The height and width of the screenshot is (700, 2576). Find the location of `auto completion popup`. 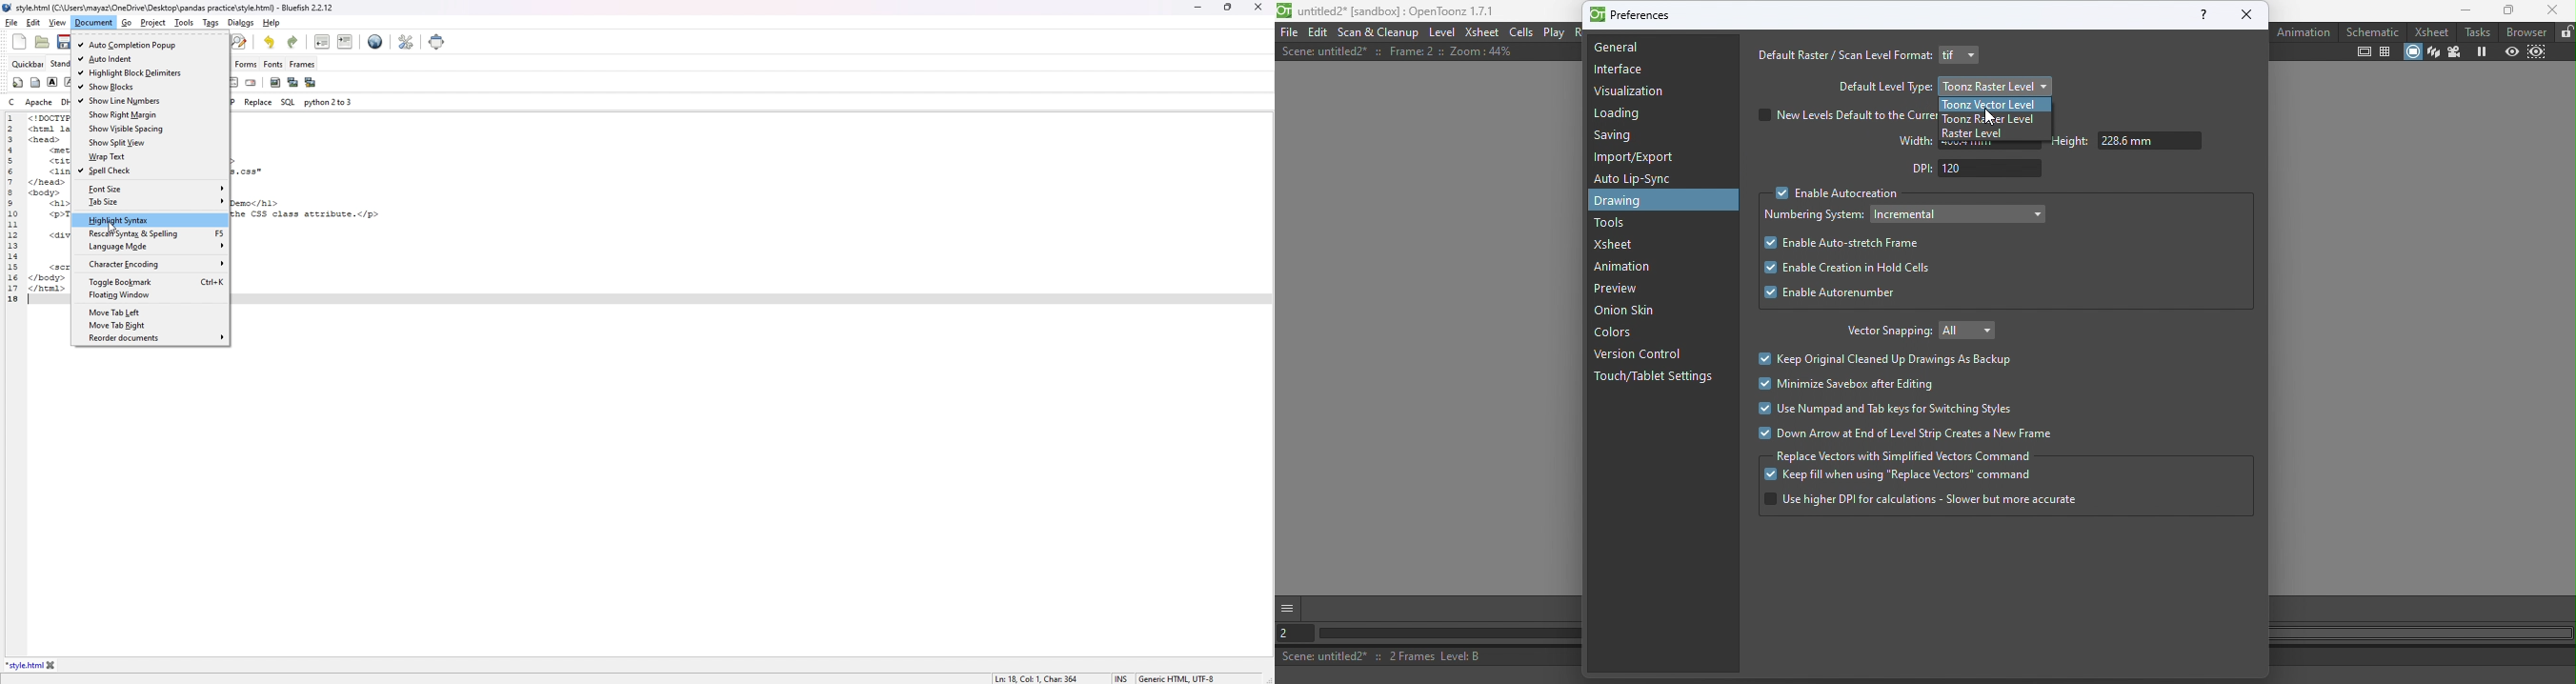

auto completion popup is located at coordinates (151, 45).